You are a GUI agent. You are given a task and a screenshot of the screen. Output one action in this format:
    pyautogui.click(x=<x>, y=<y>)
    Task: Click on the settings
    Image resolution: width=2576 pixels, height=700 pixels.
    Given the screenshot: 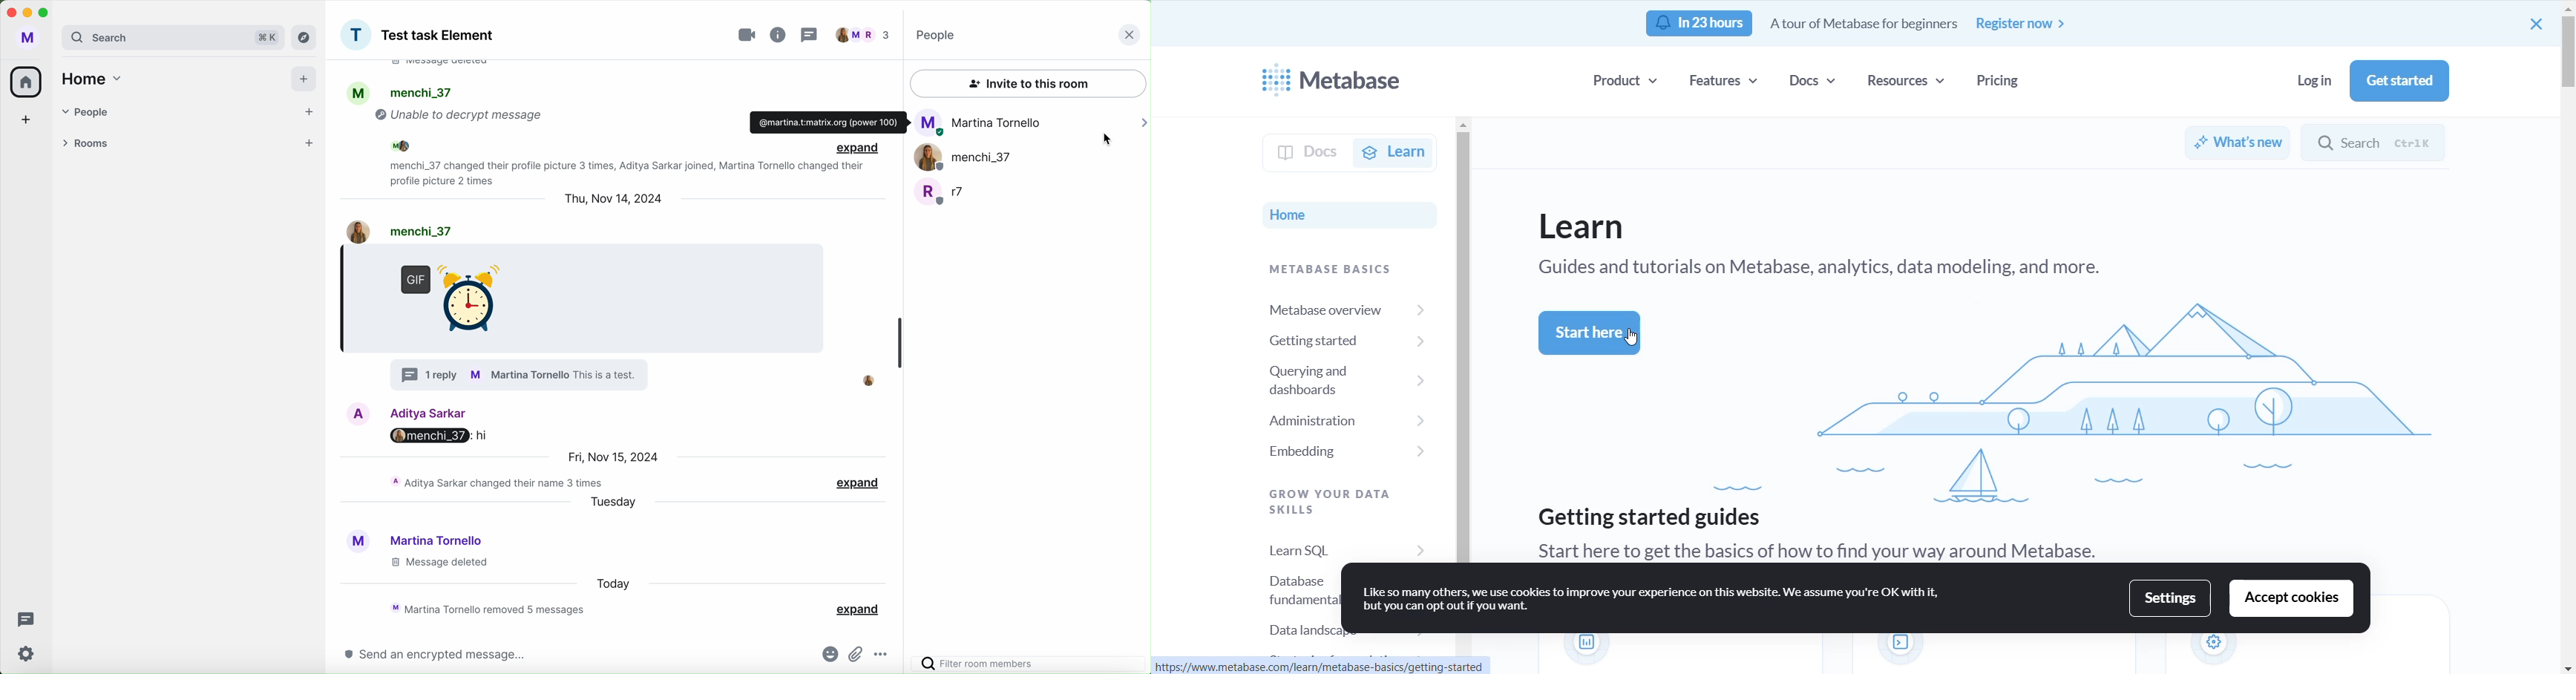 What is the action you would take?
    pyautogui.click(x=28, y=653)
    